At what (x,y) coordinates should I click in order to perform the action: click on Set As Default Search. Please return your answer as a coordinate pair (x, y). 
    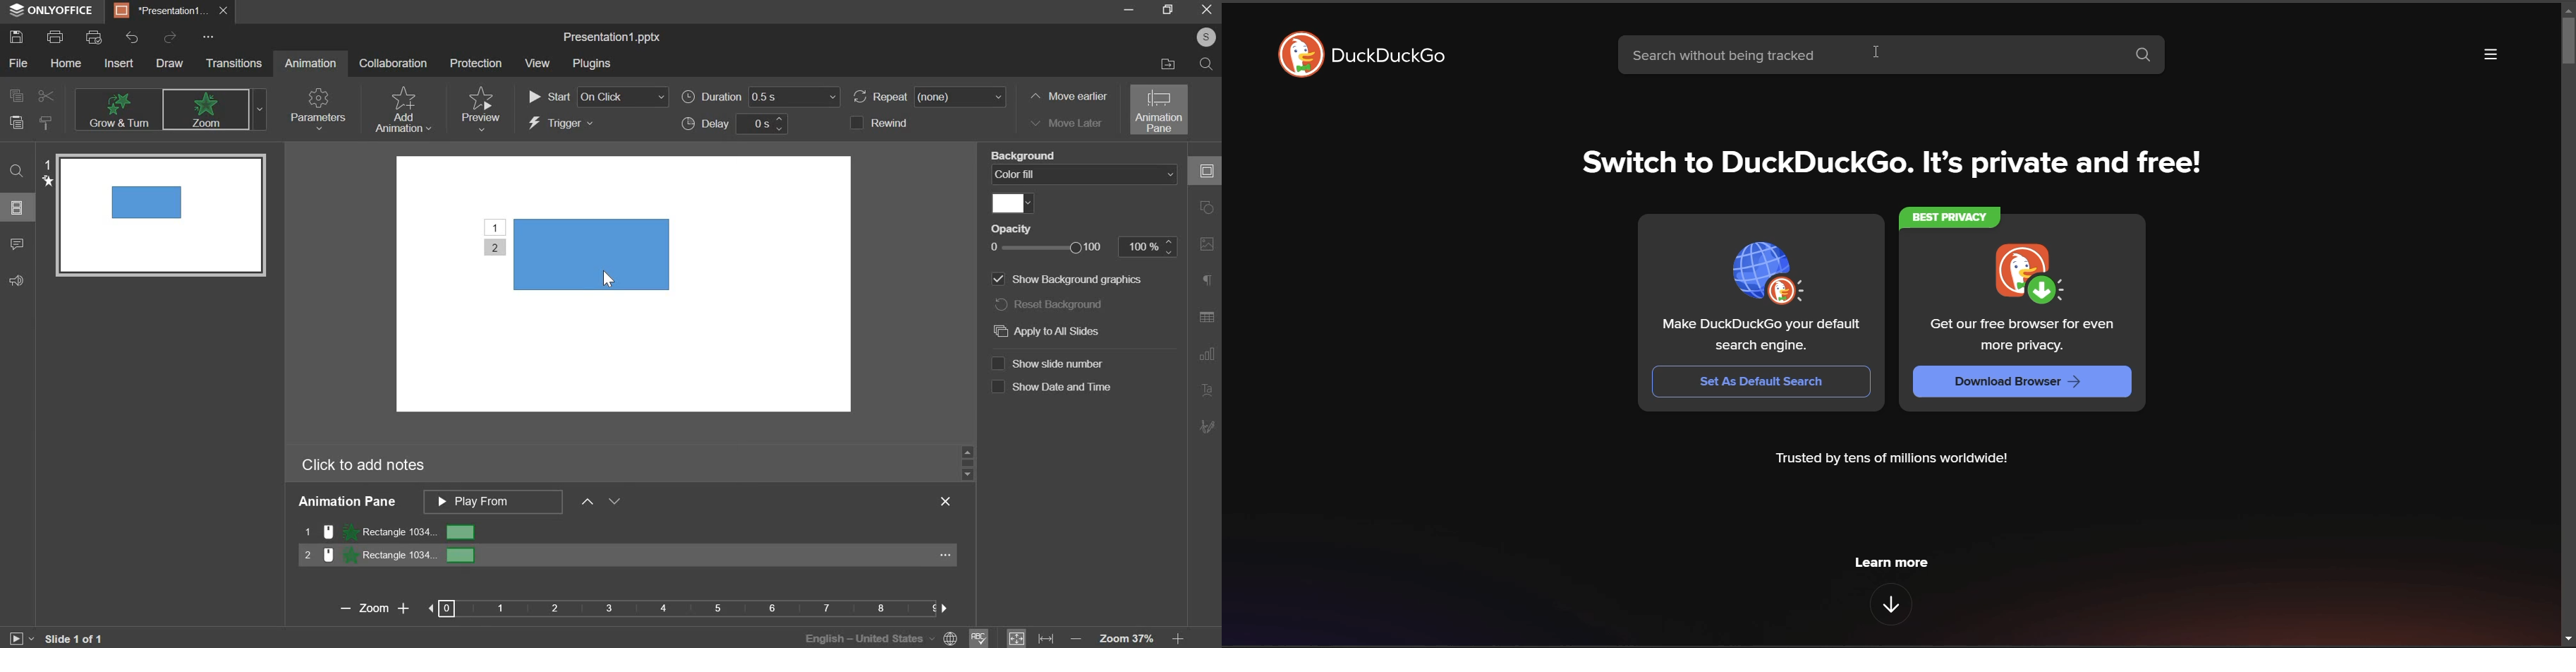
    Looking at the image, I should click on (1763, 380).